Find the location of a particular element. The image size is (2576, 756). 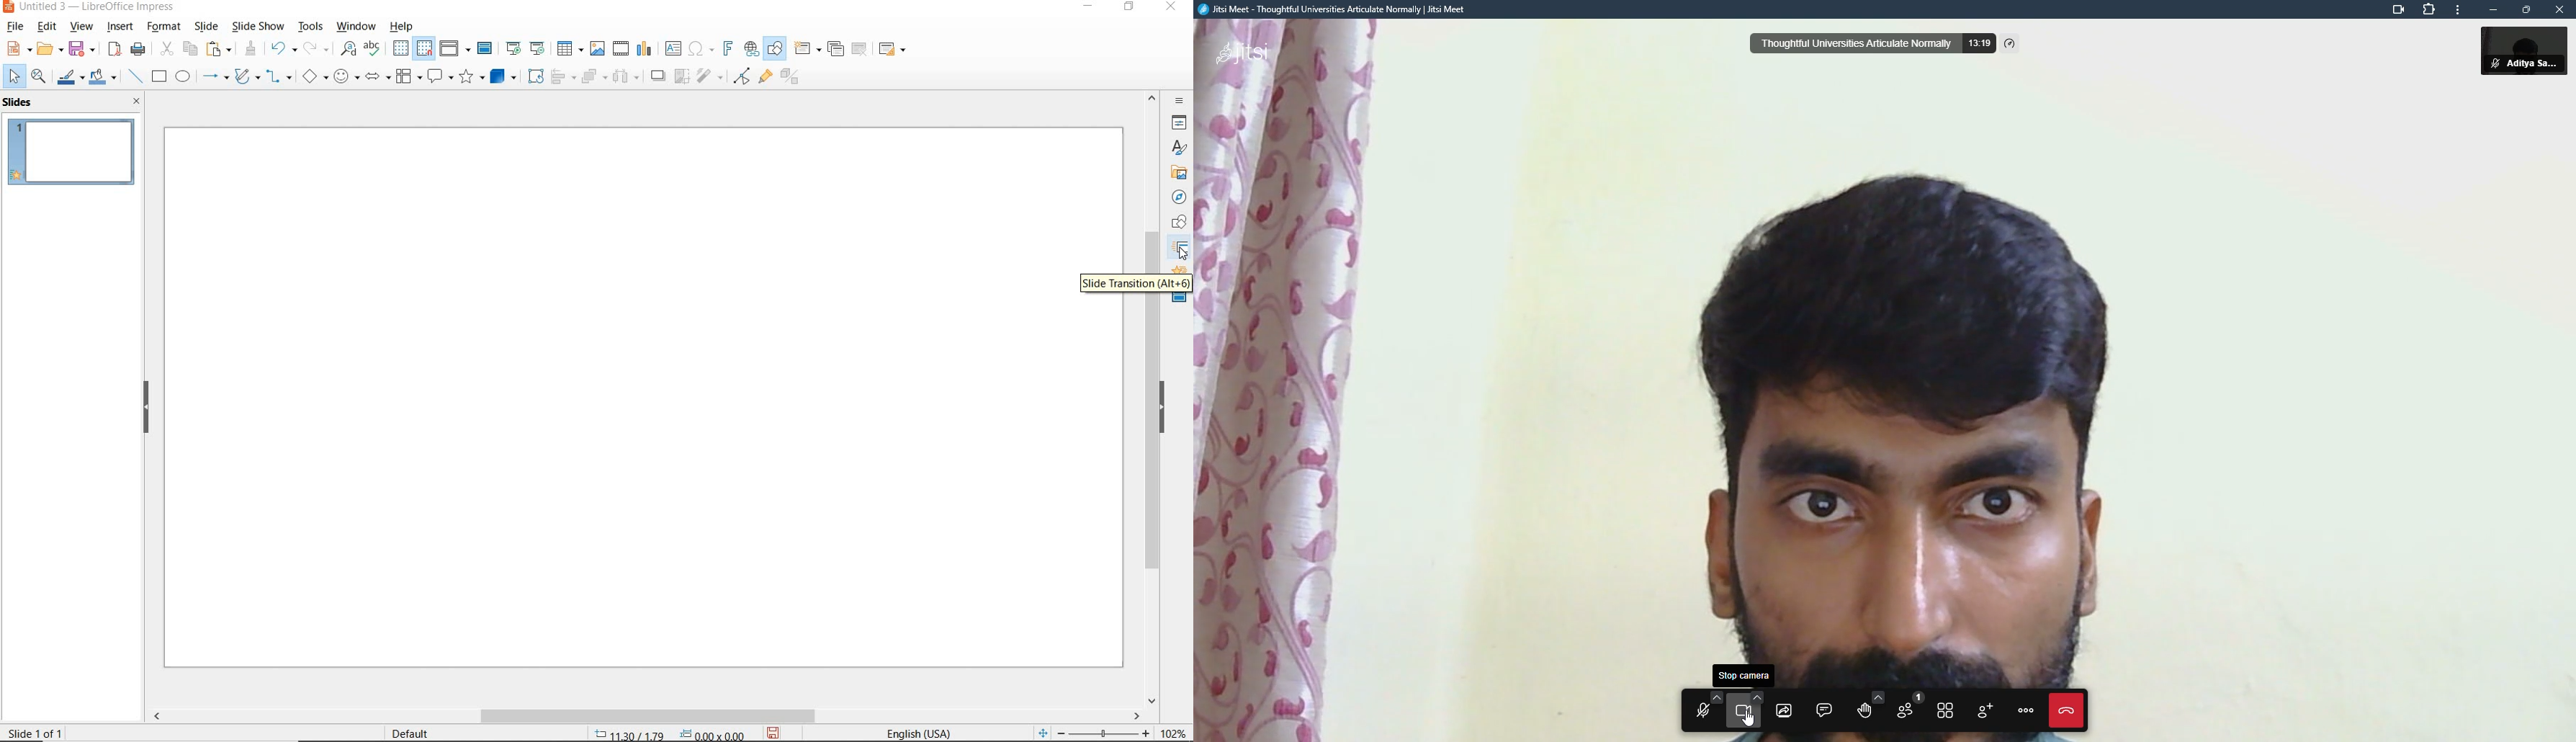

start camera is located at coordinates (1744, 711).